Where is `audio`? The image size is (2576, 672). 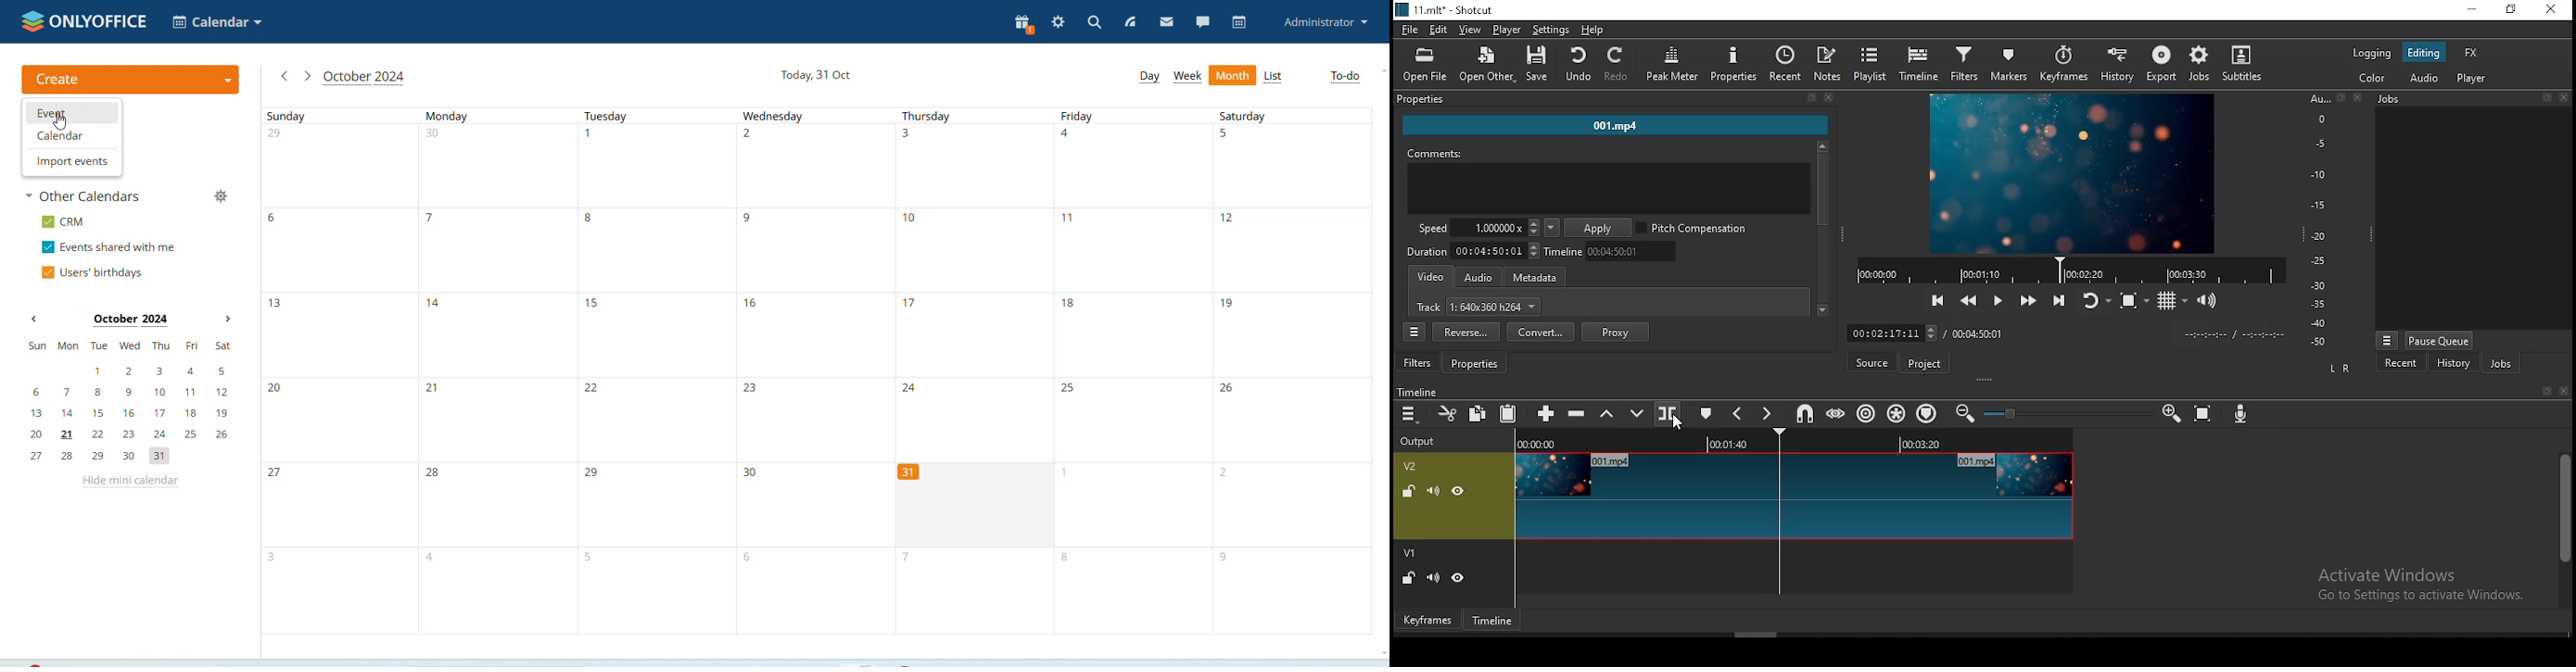
audio is located at coordinates (2422, 78).